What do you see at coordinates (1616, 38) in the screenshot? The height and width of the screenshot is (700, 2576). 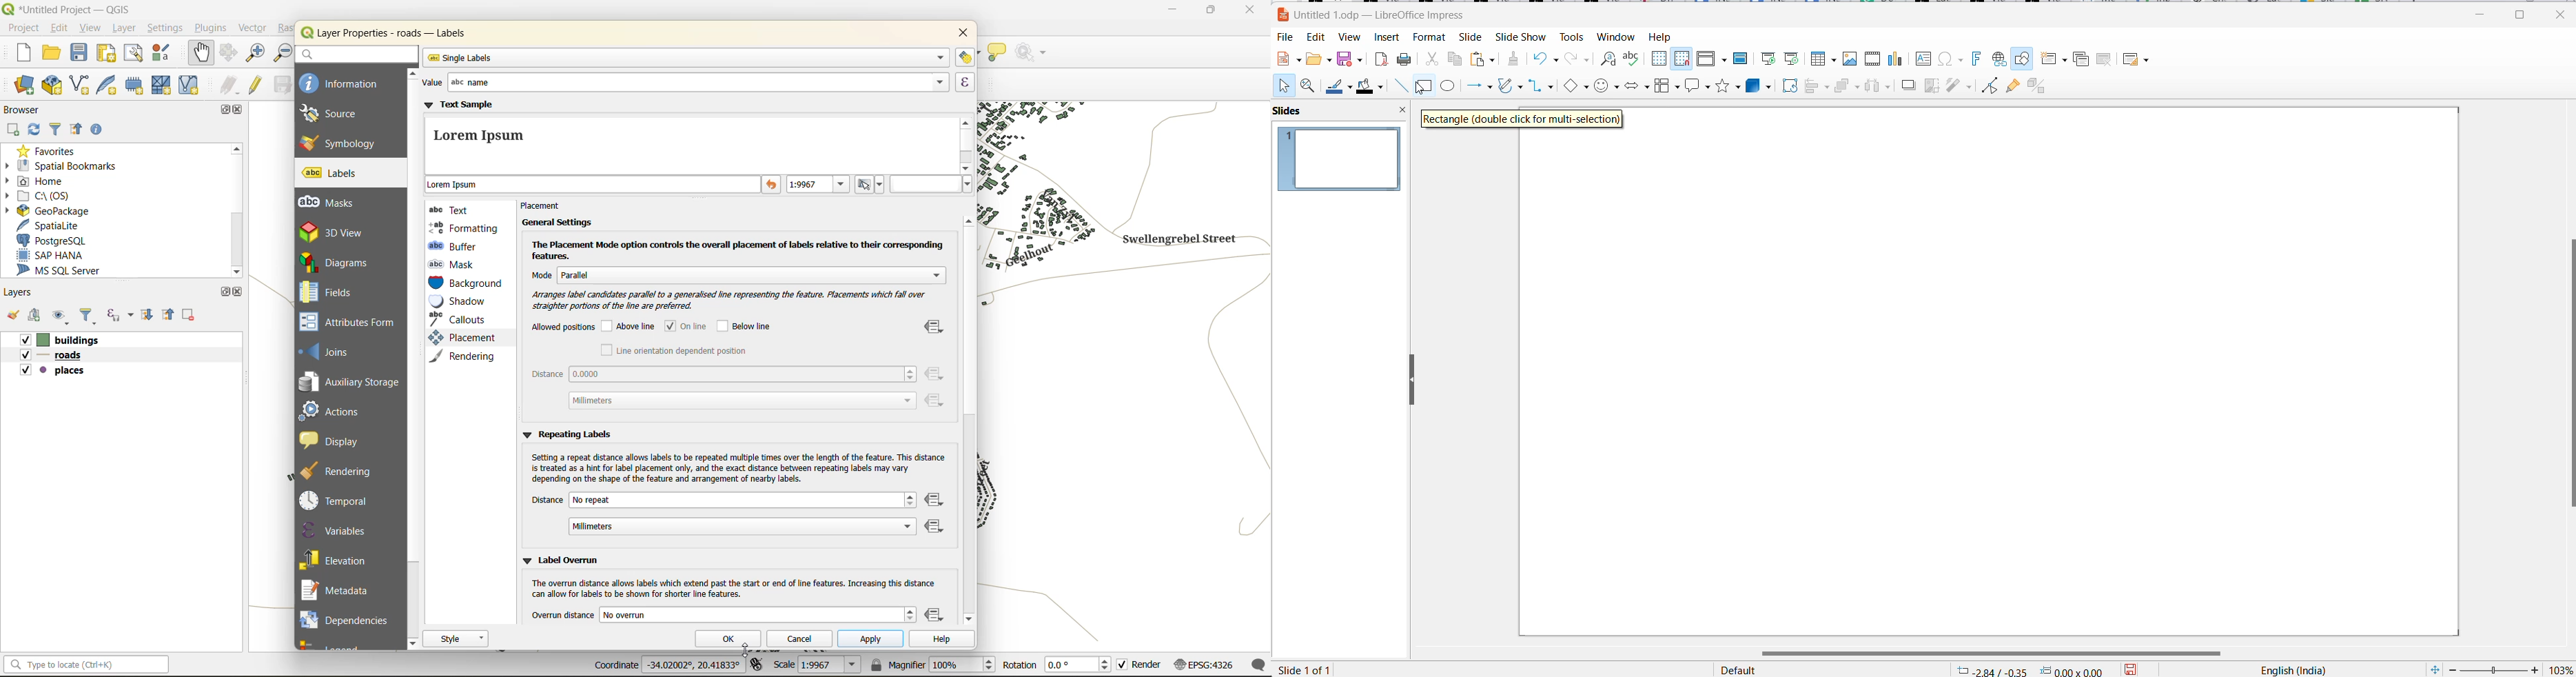 I see `Window` at bounding box center [1616, 38].